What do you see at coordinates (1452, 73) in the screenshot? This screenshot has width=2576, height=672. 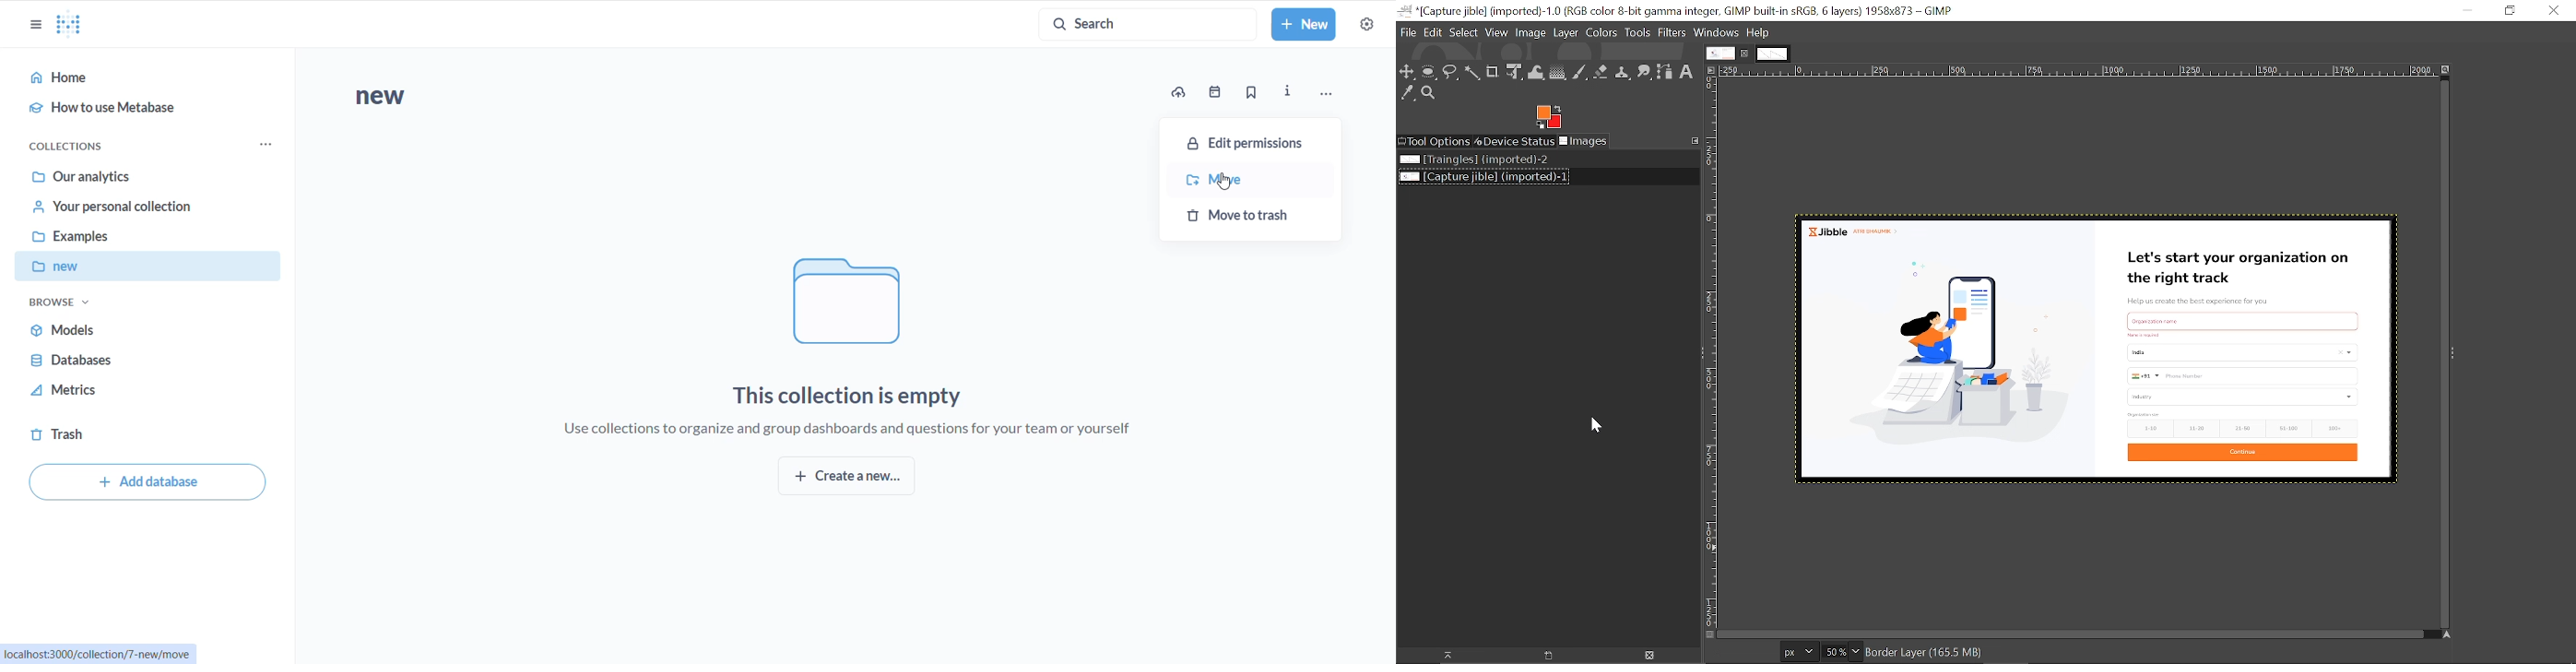 I see `Free select tool` at bounding box center [1452, 73].